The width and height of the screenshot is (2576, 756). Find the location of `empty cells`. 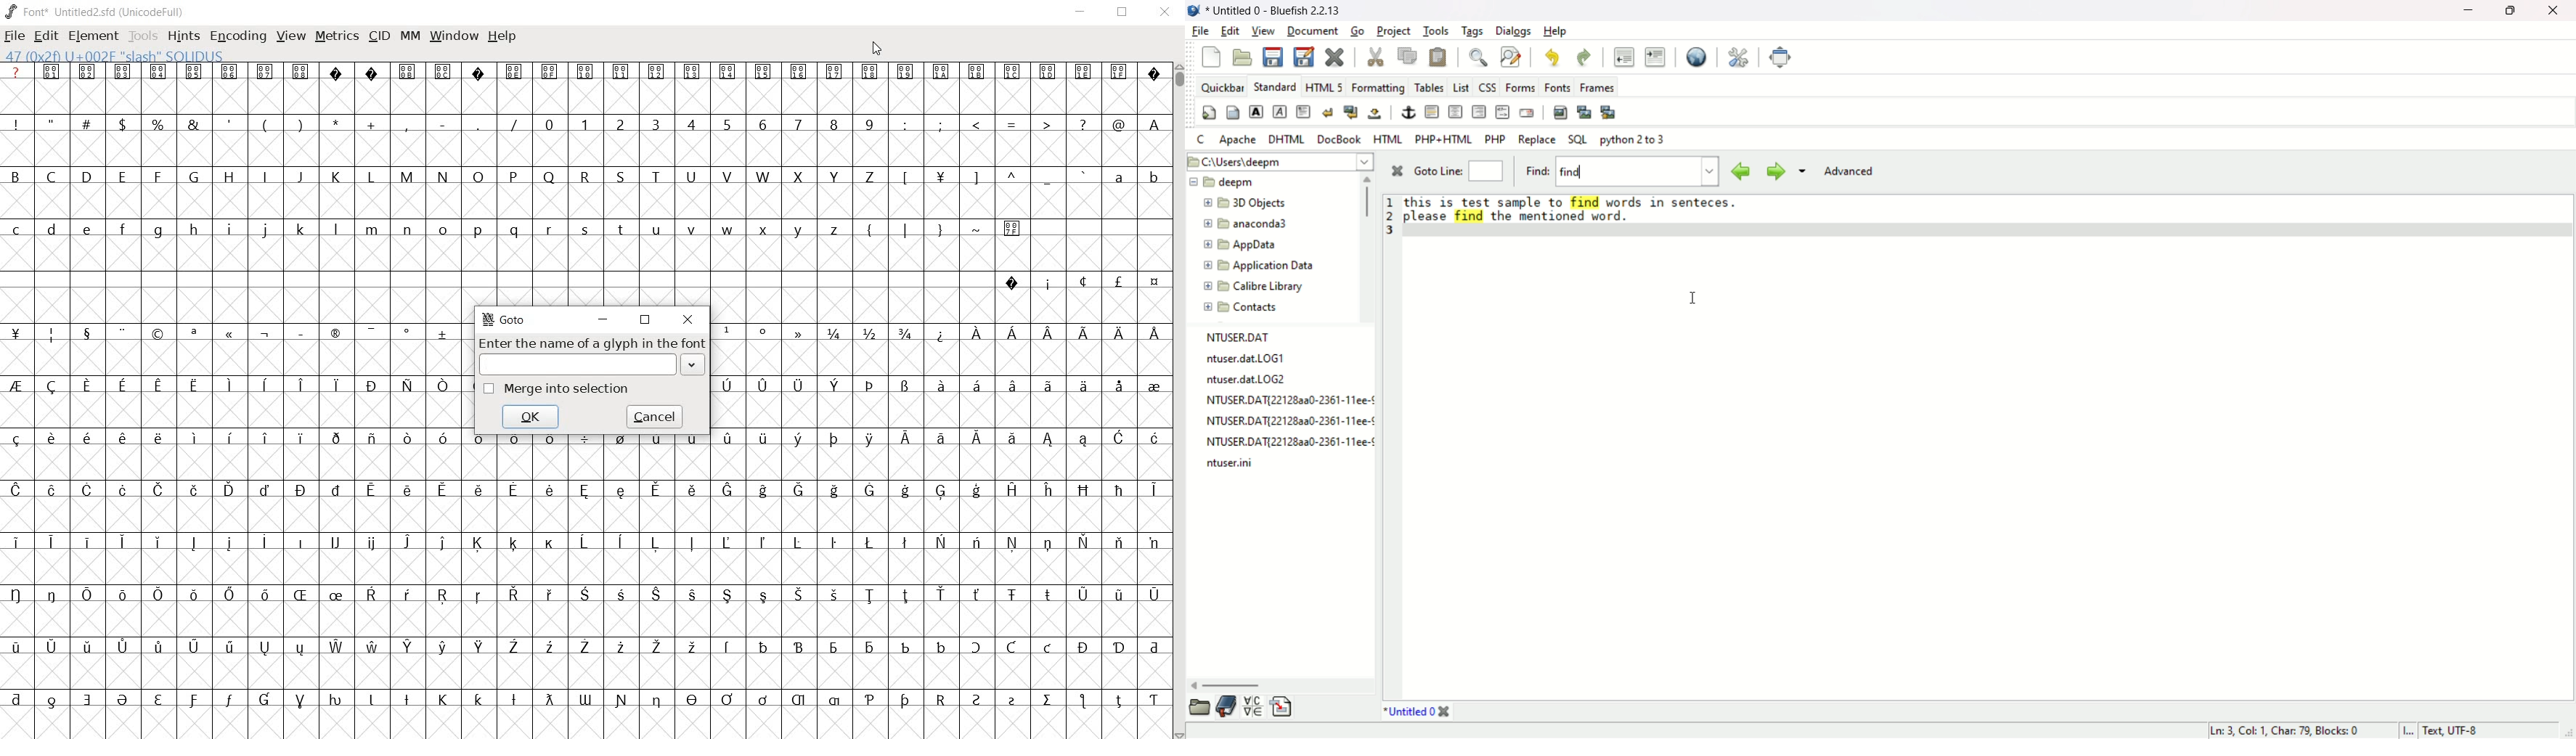

empty cells is located at coordinates (235, 303).